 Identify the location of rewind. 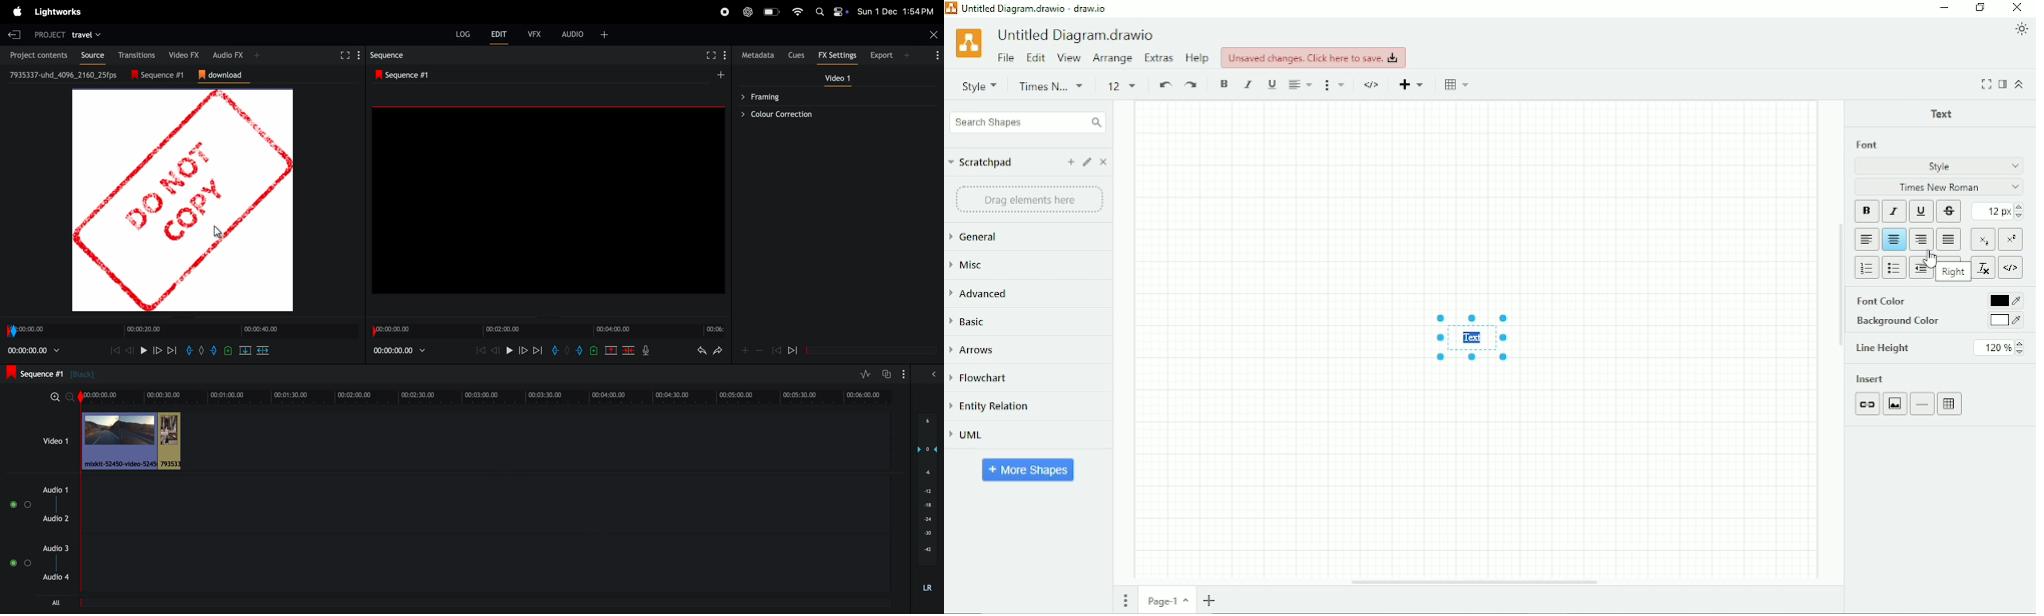
(128, 350).